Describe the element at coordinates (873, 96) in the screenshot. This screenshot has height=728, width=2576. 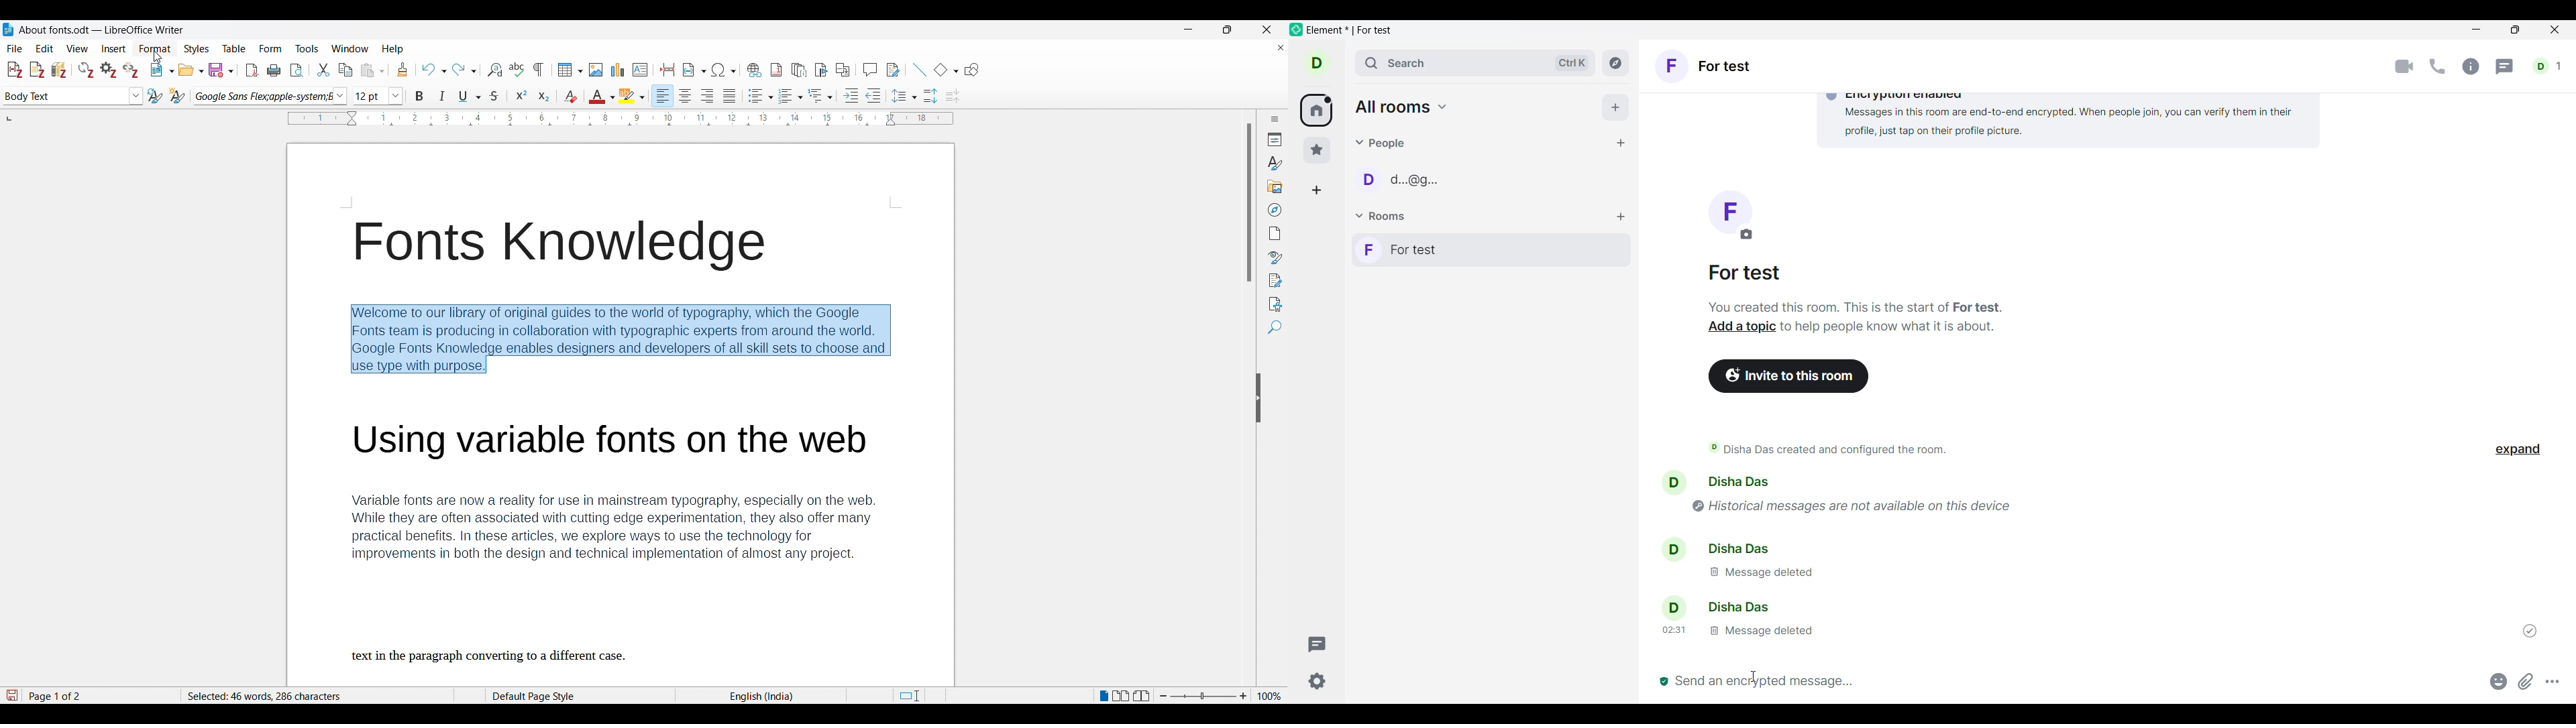
I see `Decrease indent` at that location.